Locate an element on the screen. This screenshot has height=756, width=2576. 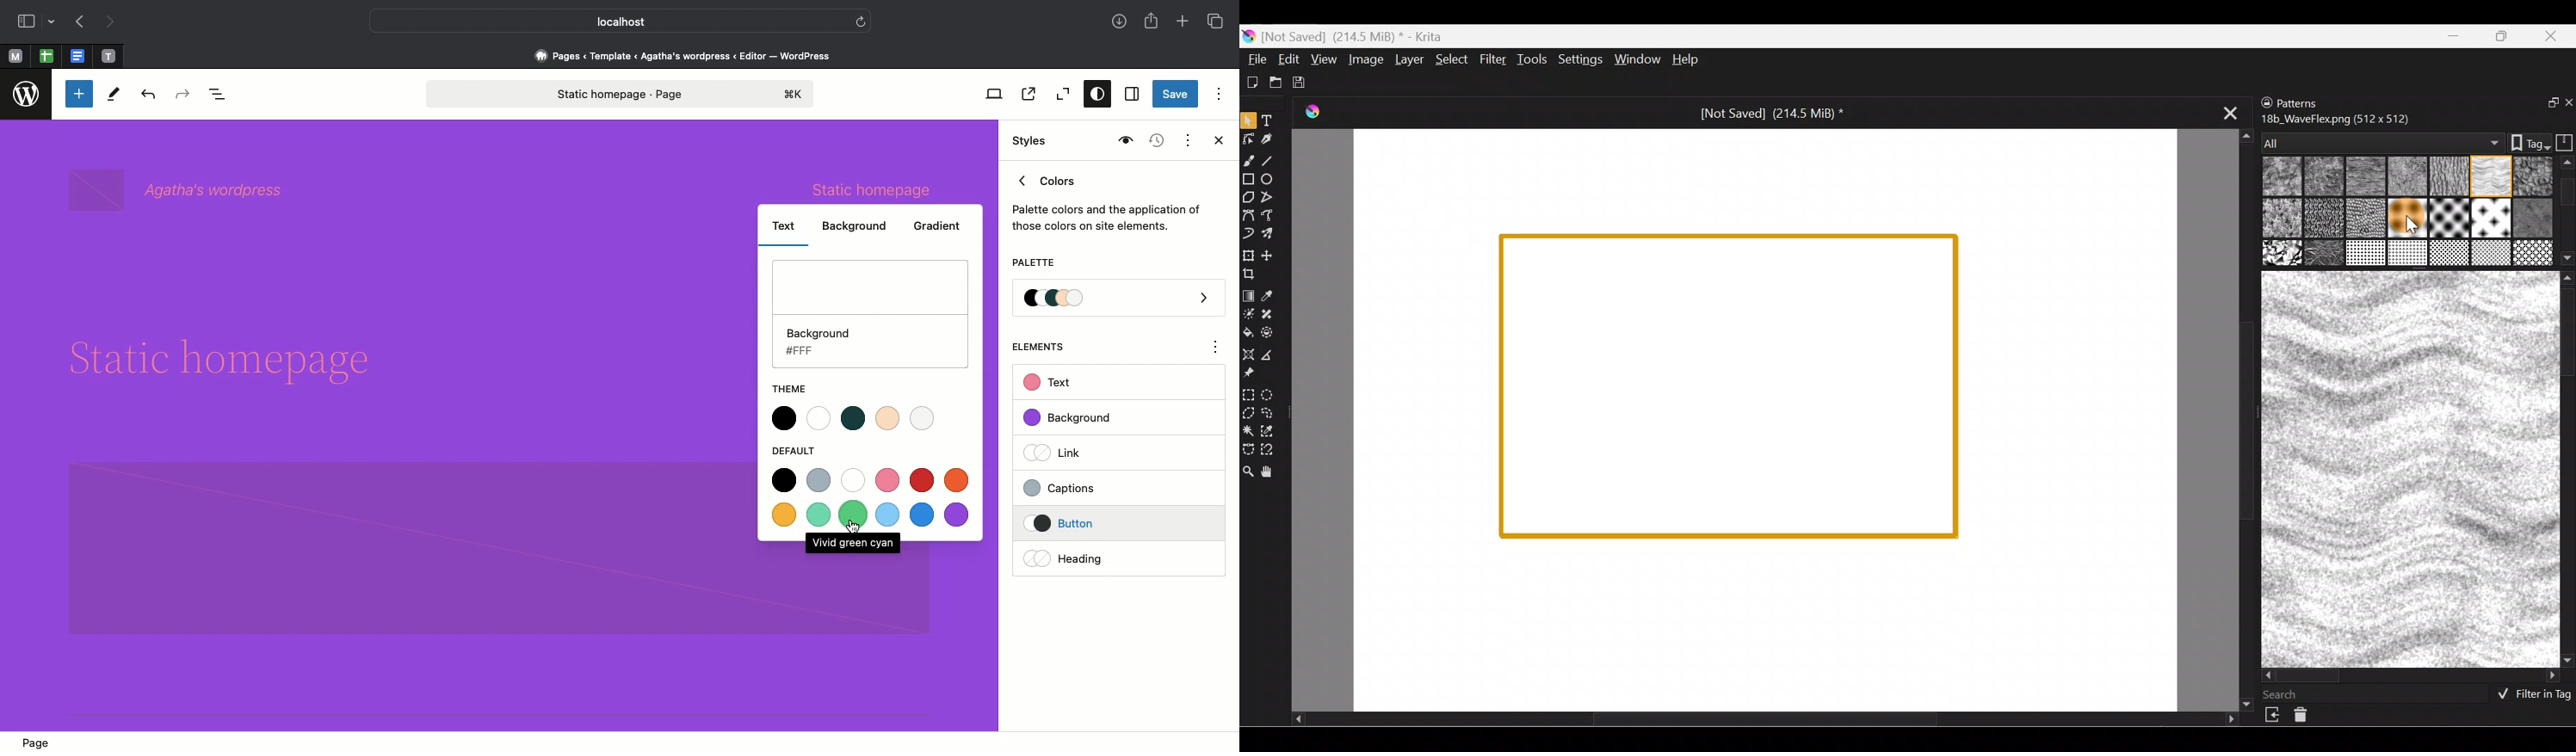
Ellipse tool is located at coordinates (1274, 179).